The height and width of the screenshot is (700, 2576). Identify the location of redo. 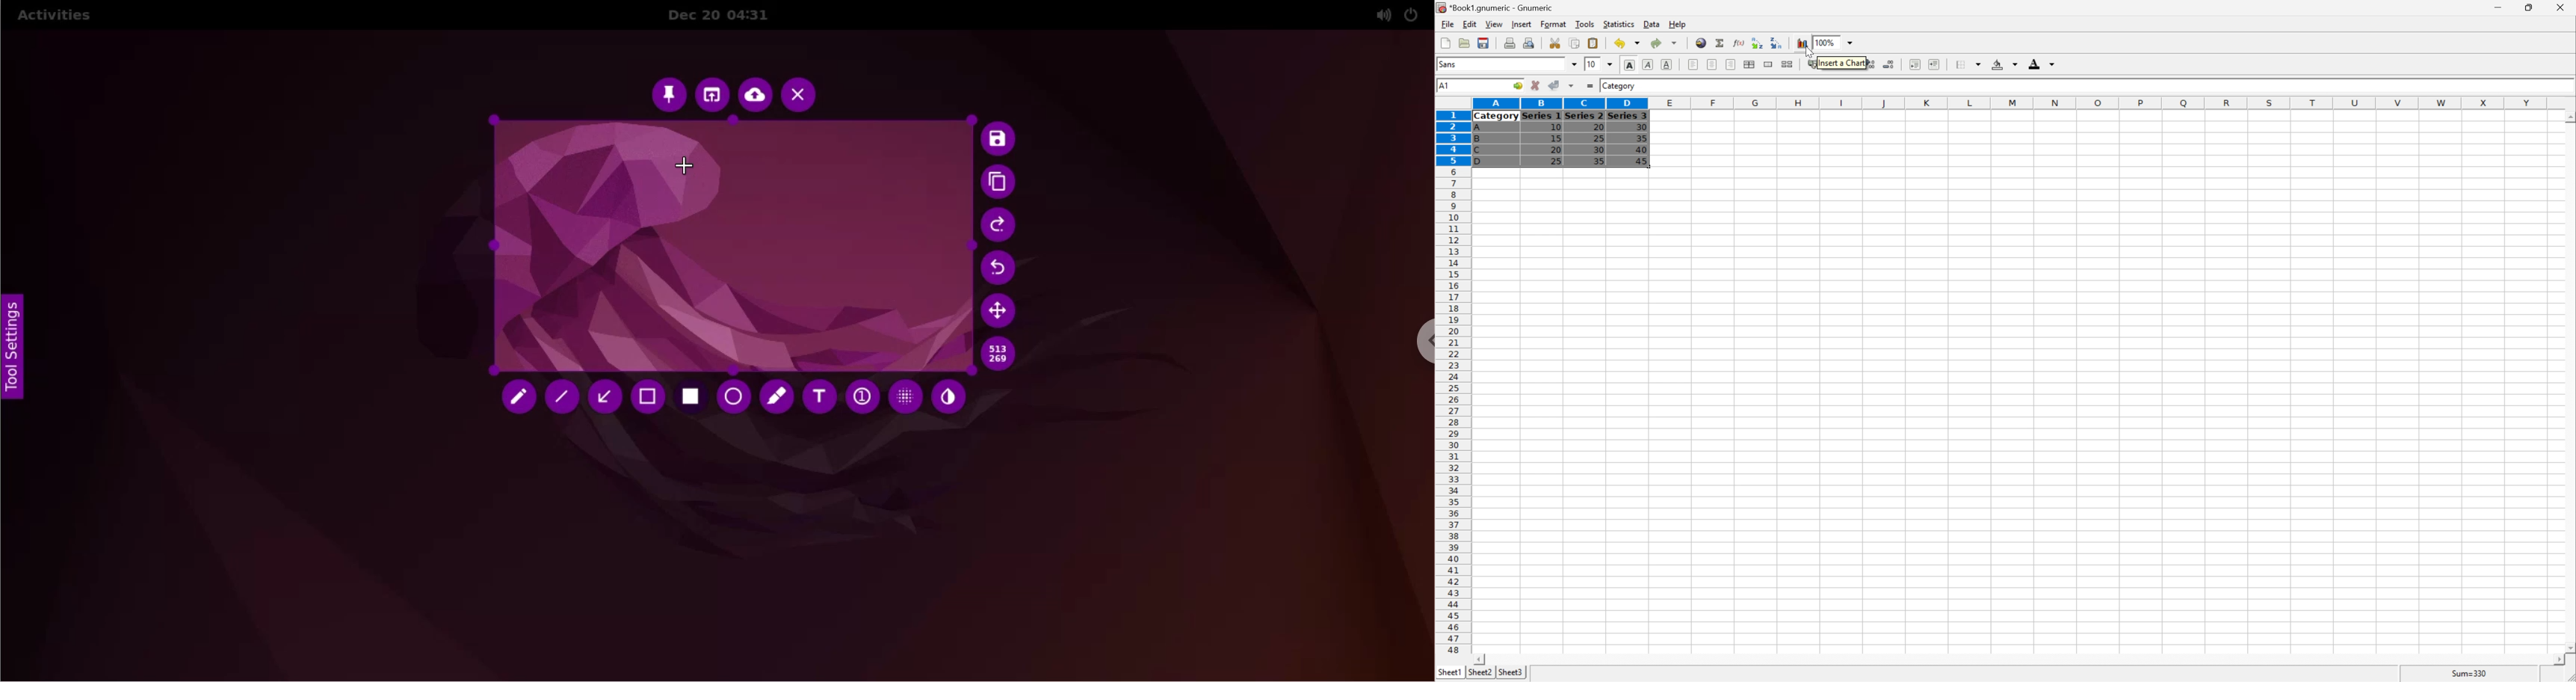
(998, 226).